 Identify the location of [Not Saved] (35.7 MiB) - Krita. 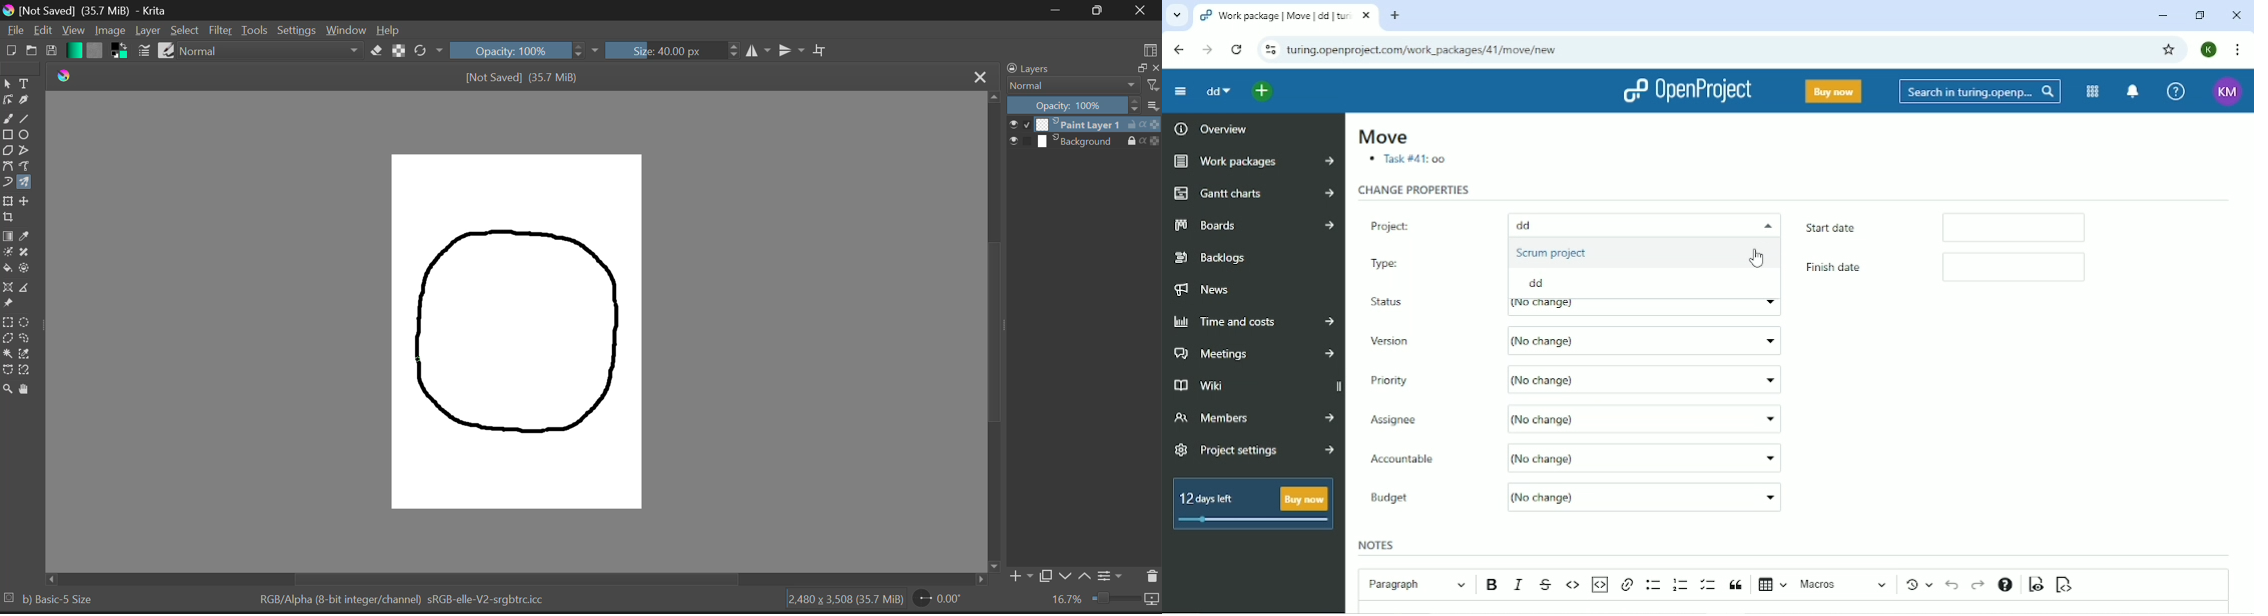
(87, 11).